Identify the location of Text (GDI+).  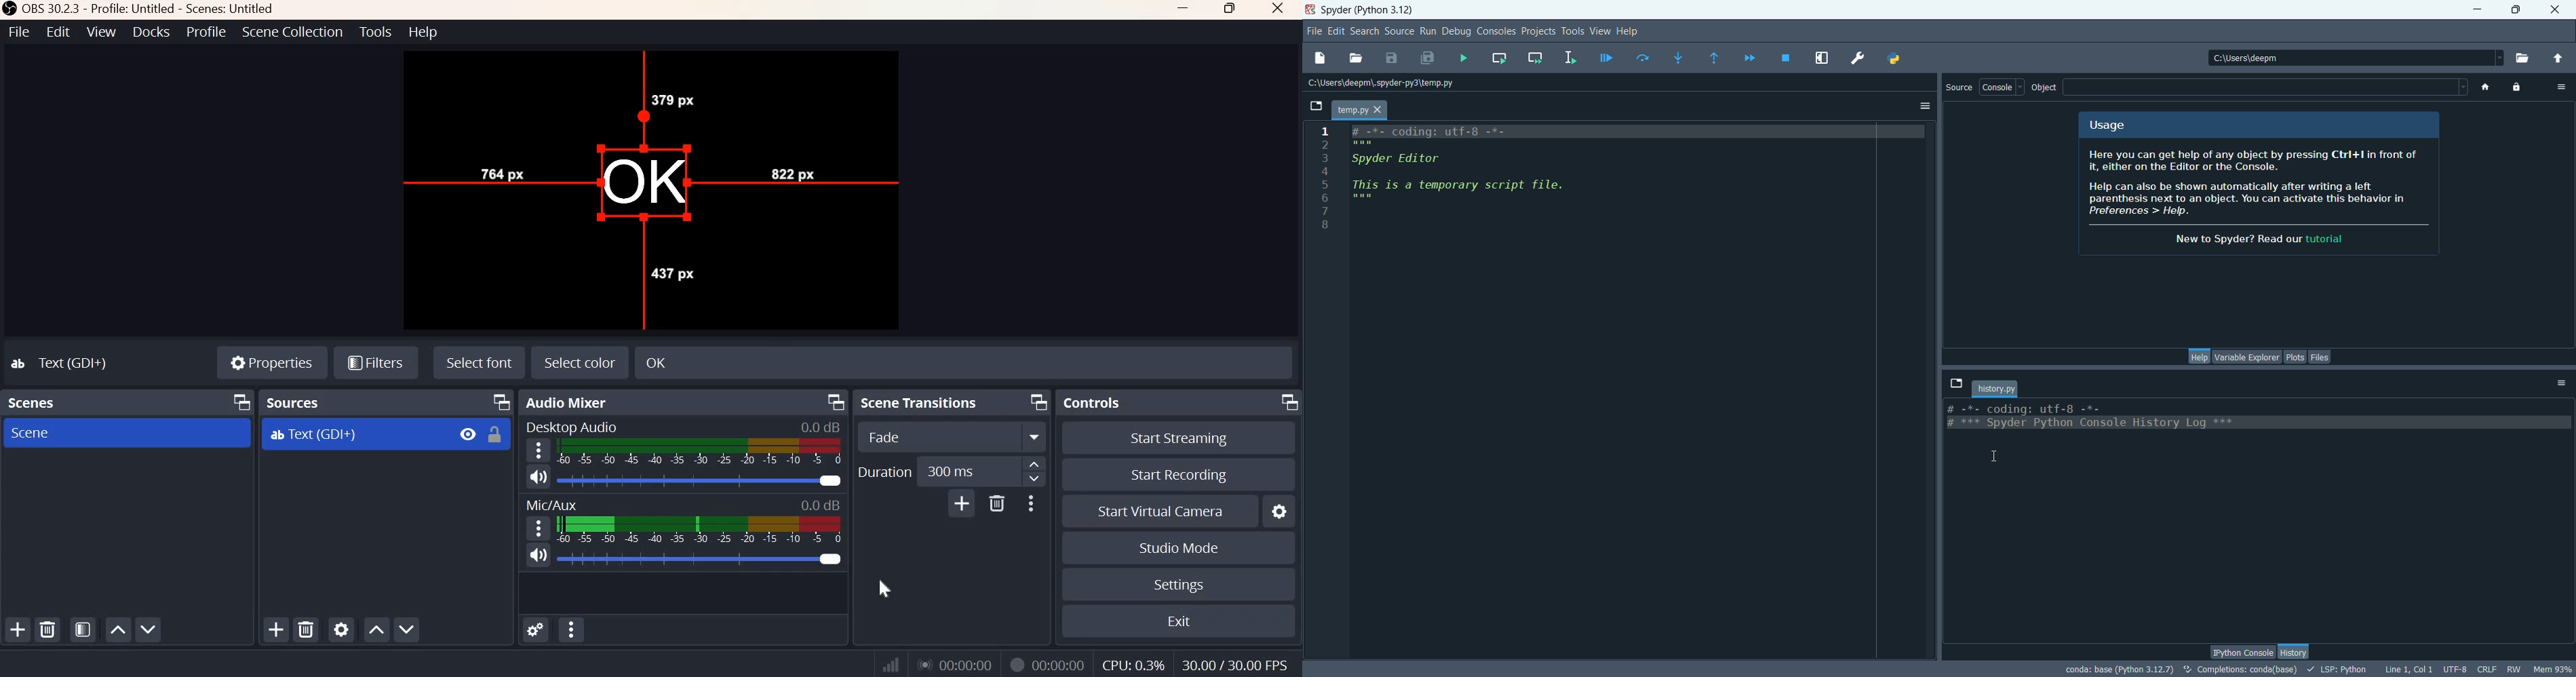
(313, 435).